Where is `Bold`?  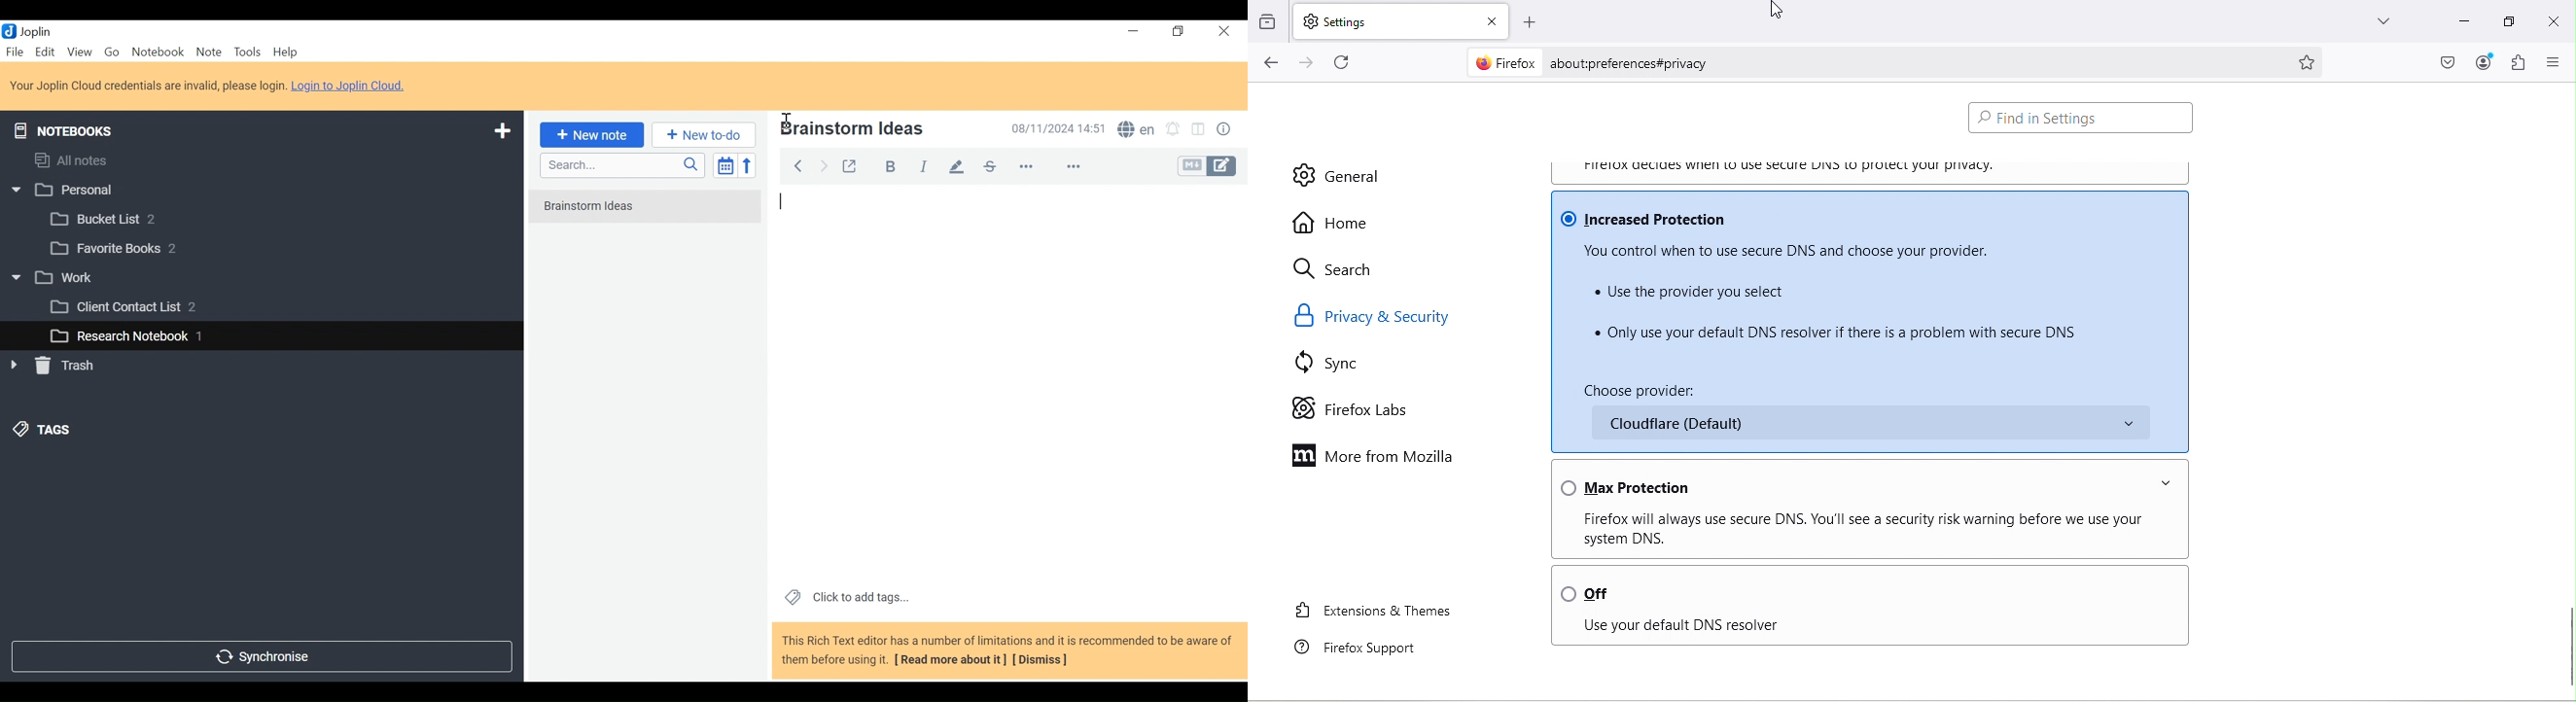
Bold is located at coordinates (885, 164).